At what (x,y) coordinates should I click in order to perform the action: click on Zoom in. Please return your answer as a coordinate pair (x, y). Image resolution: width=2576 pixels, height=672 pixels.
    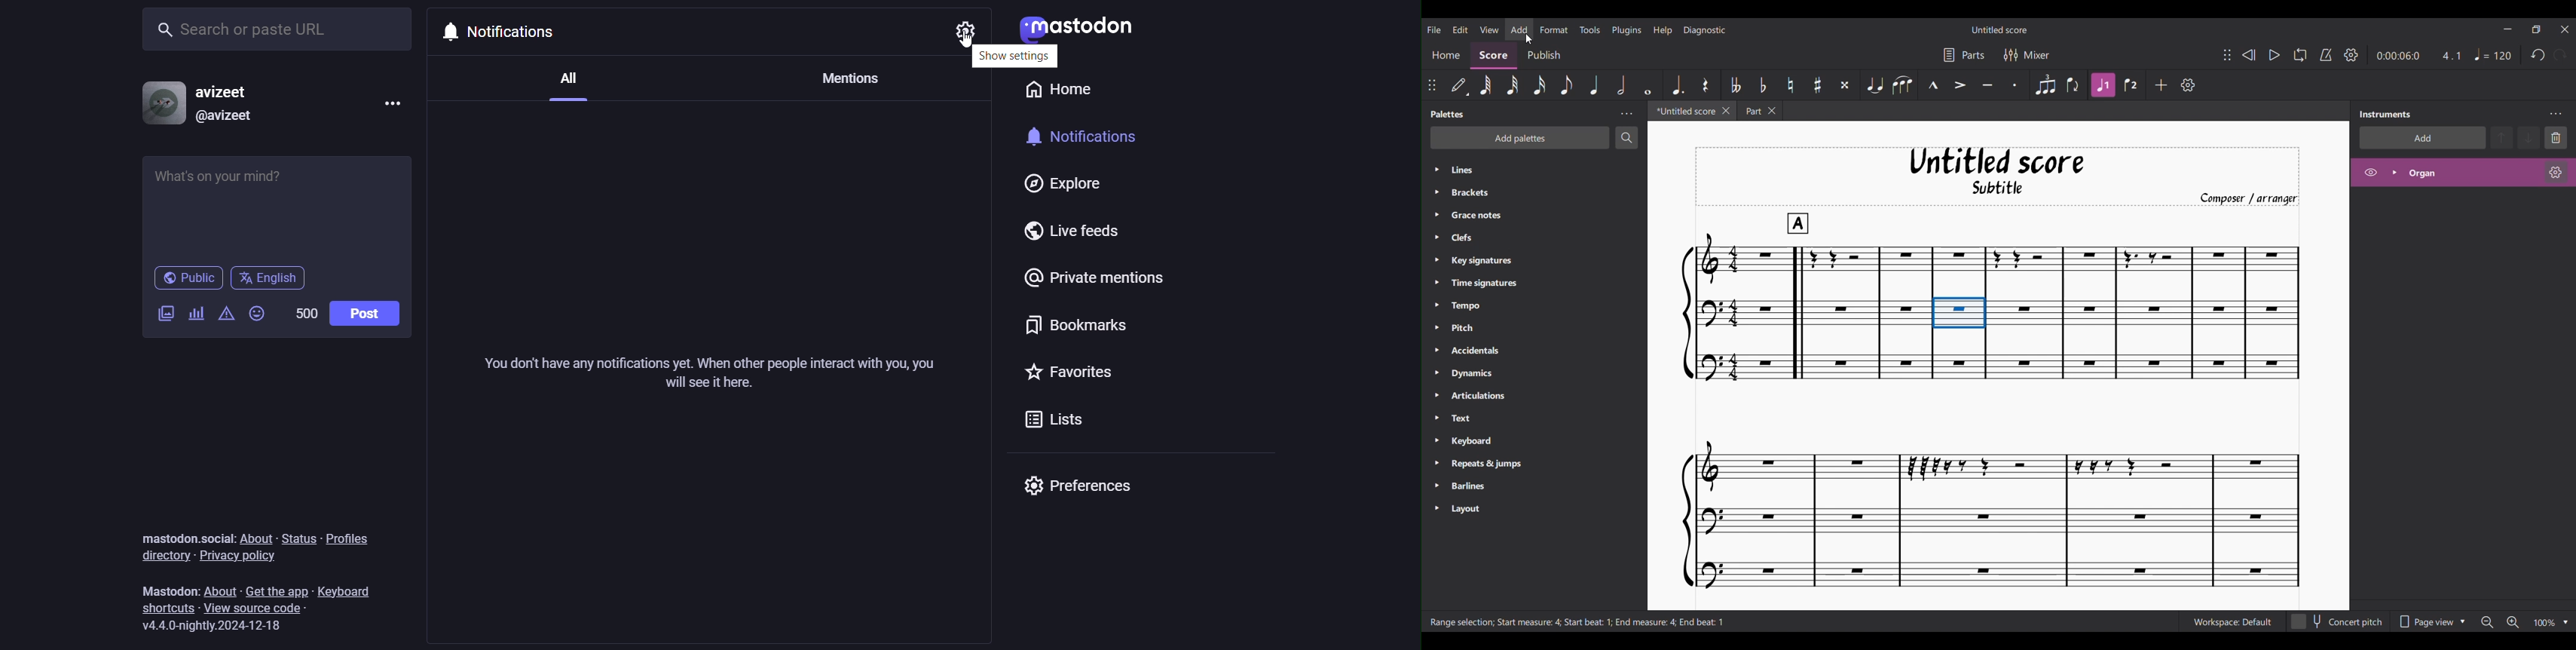
    Looking at the image, I should click on (2513, 622).